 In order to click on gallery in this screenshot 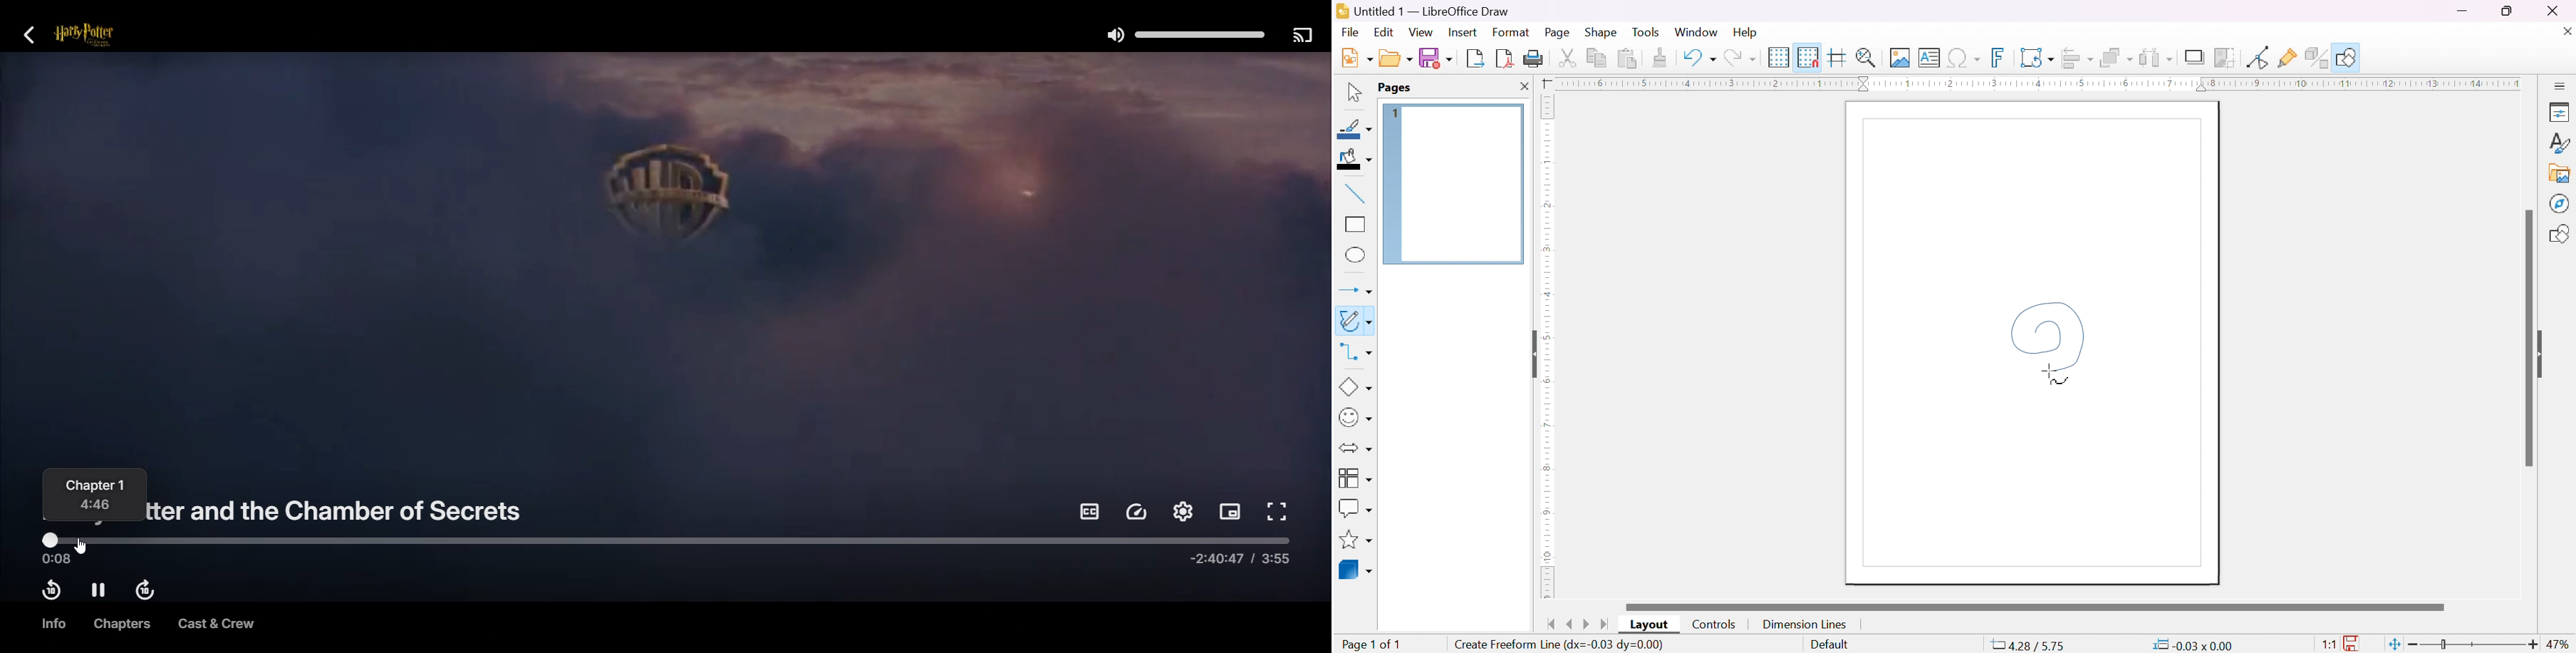, I will do `click(2560, 174)`.